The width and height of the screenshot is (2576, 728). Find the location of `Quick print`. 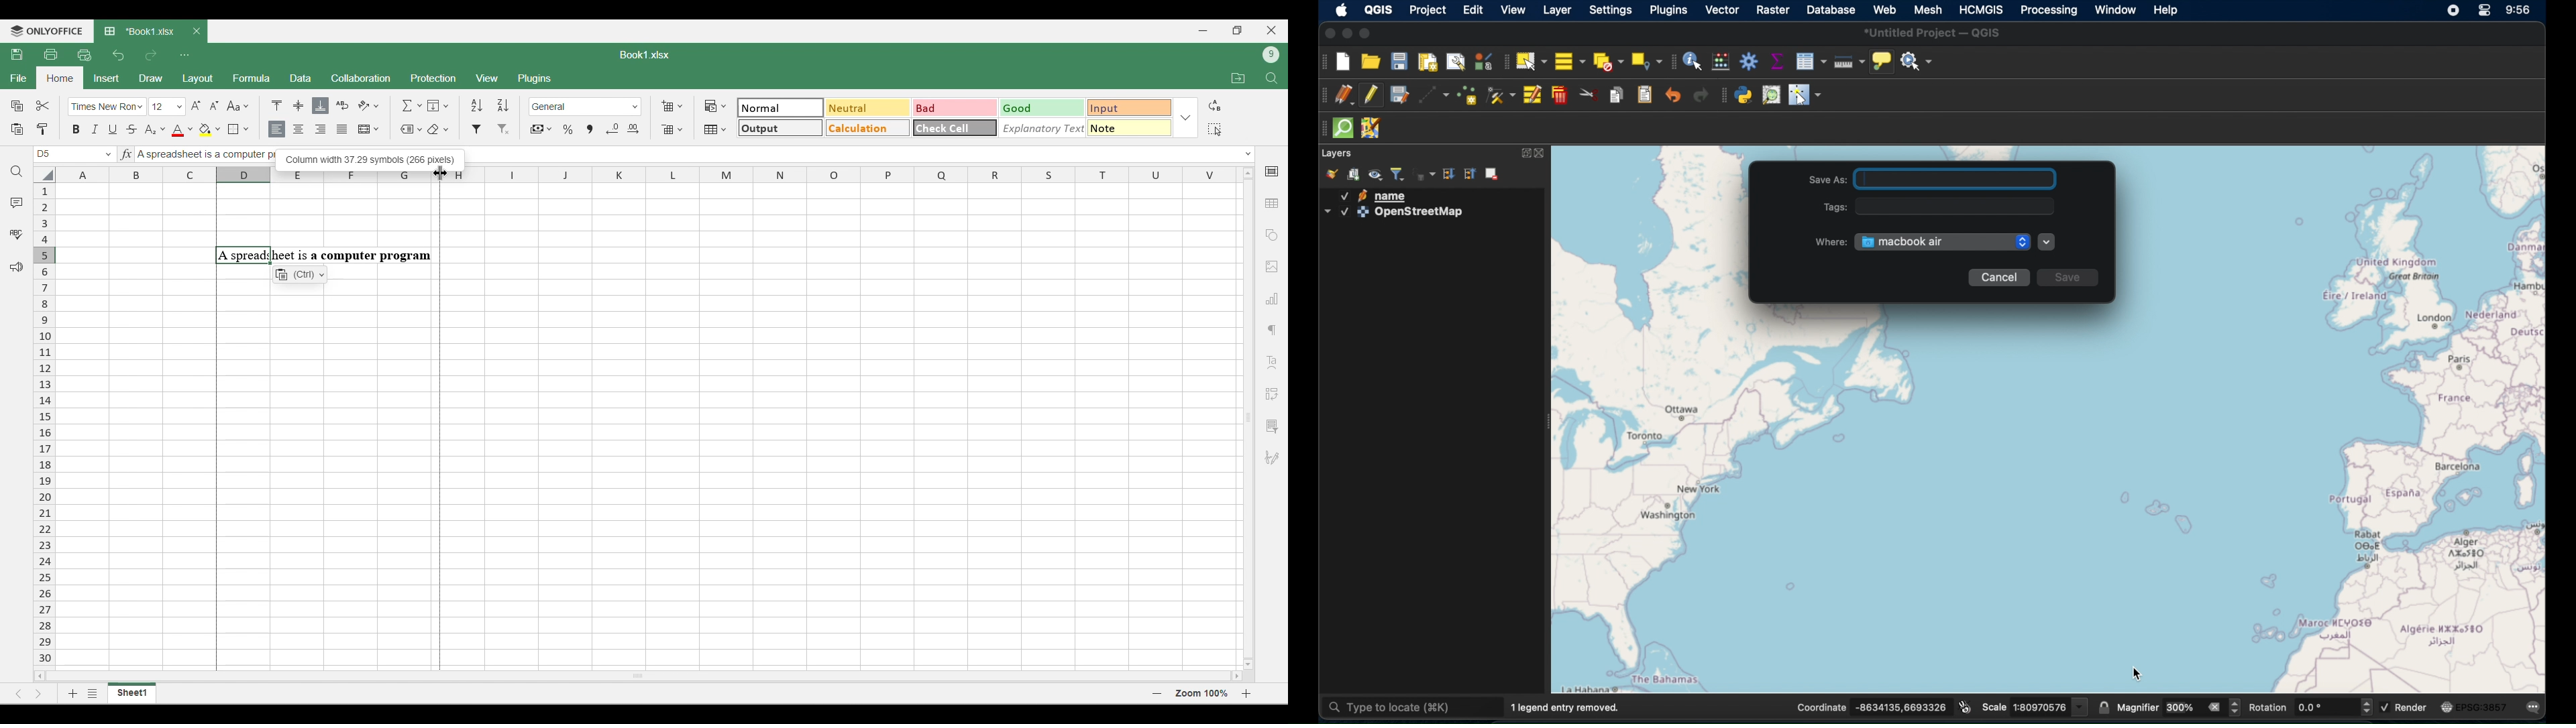

Quick print is located at coordinates (85, 55).